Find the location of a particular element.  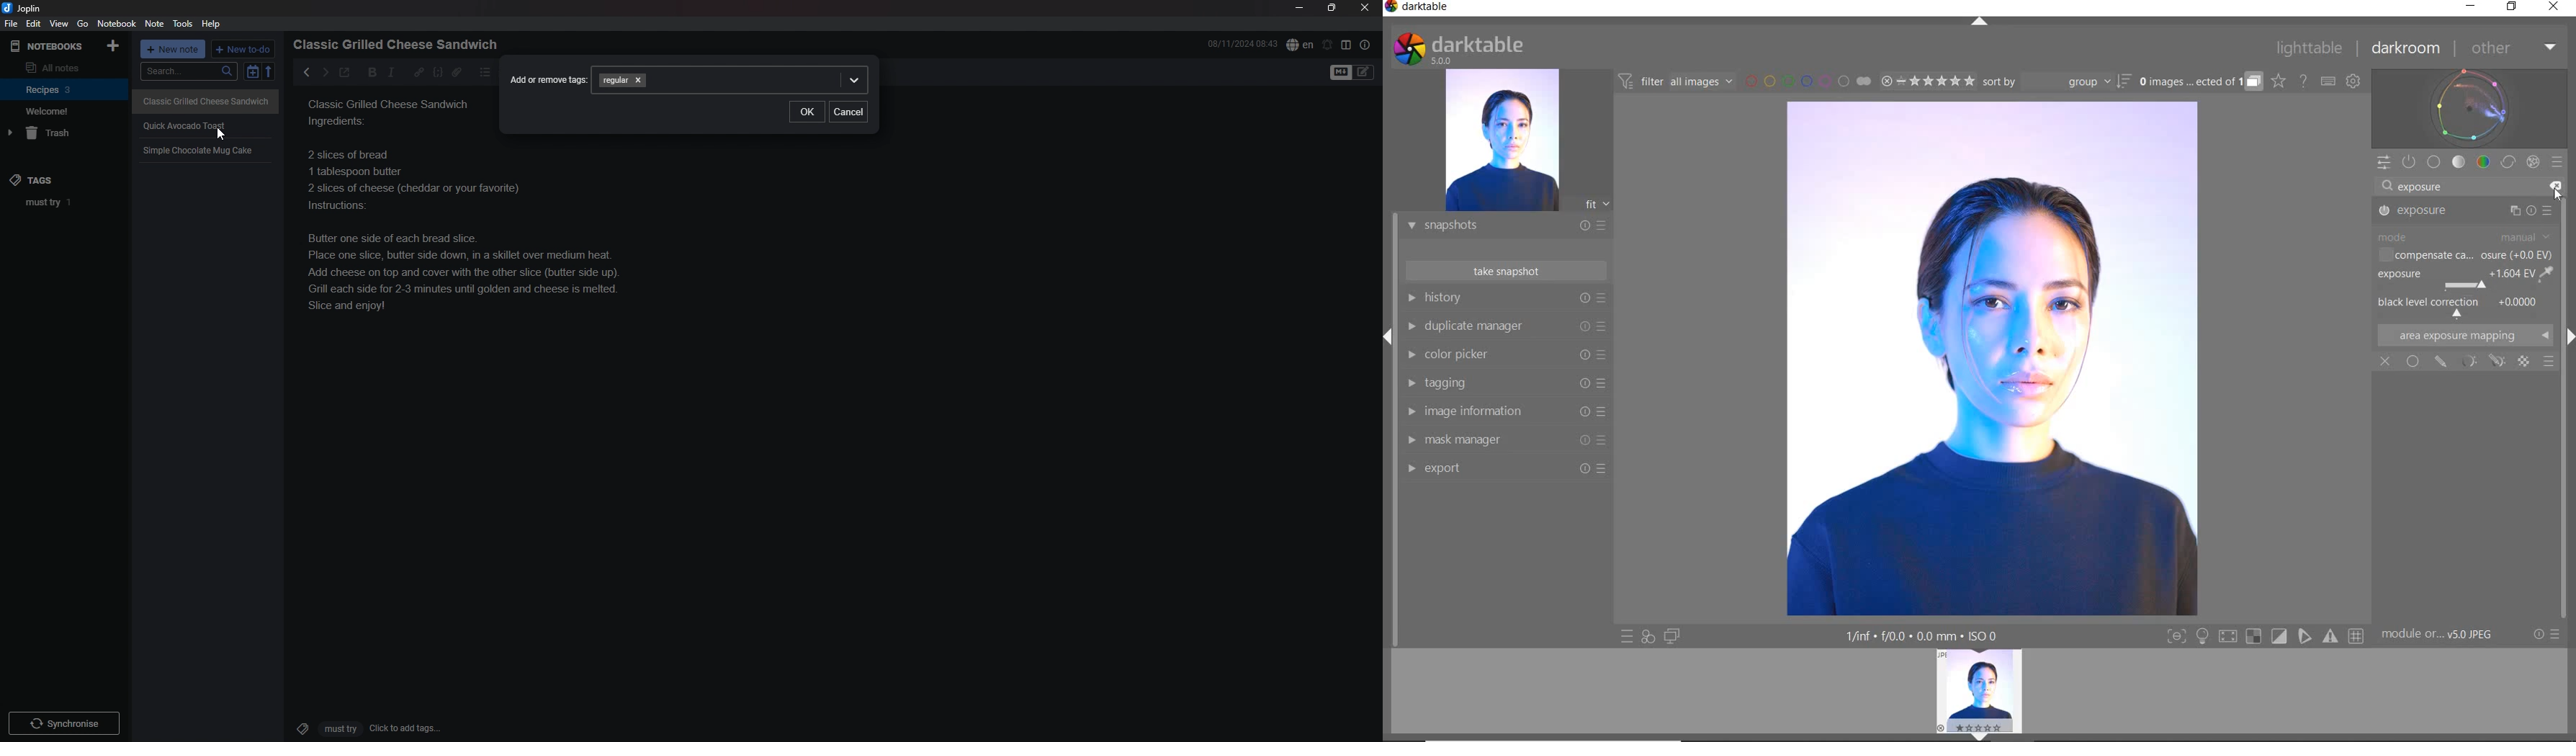

EXPAND/COLLAPSE is located at coordinates (1982, 23).